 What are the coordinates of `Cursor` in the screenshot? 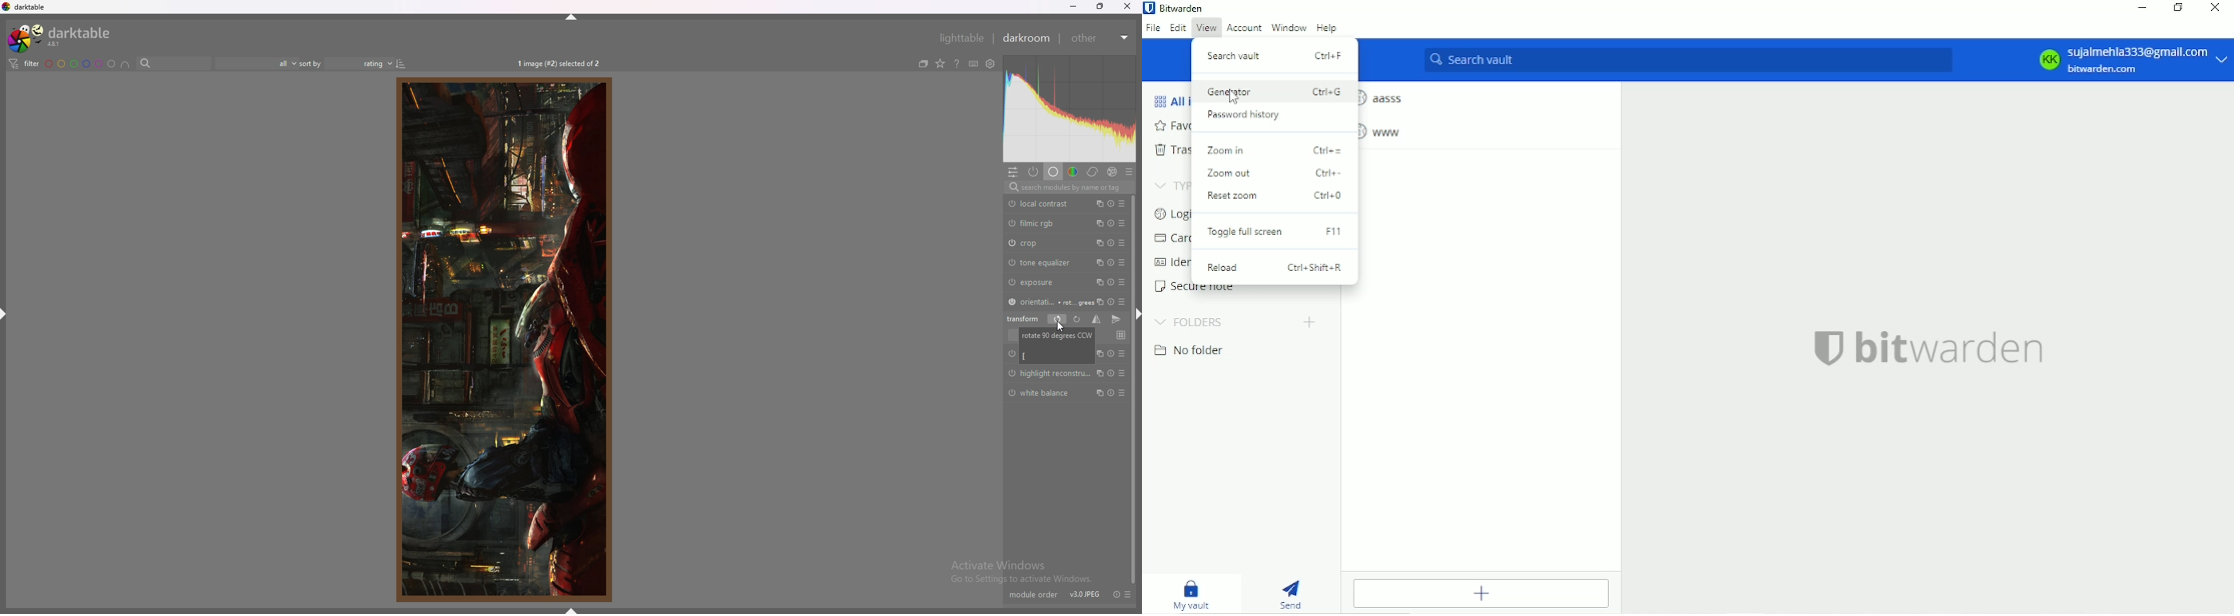 It's located at (1233, 98).